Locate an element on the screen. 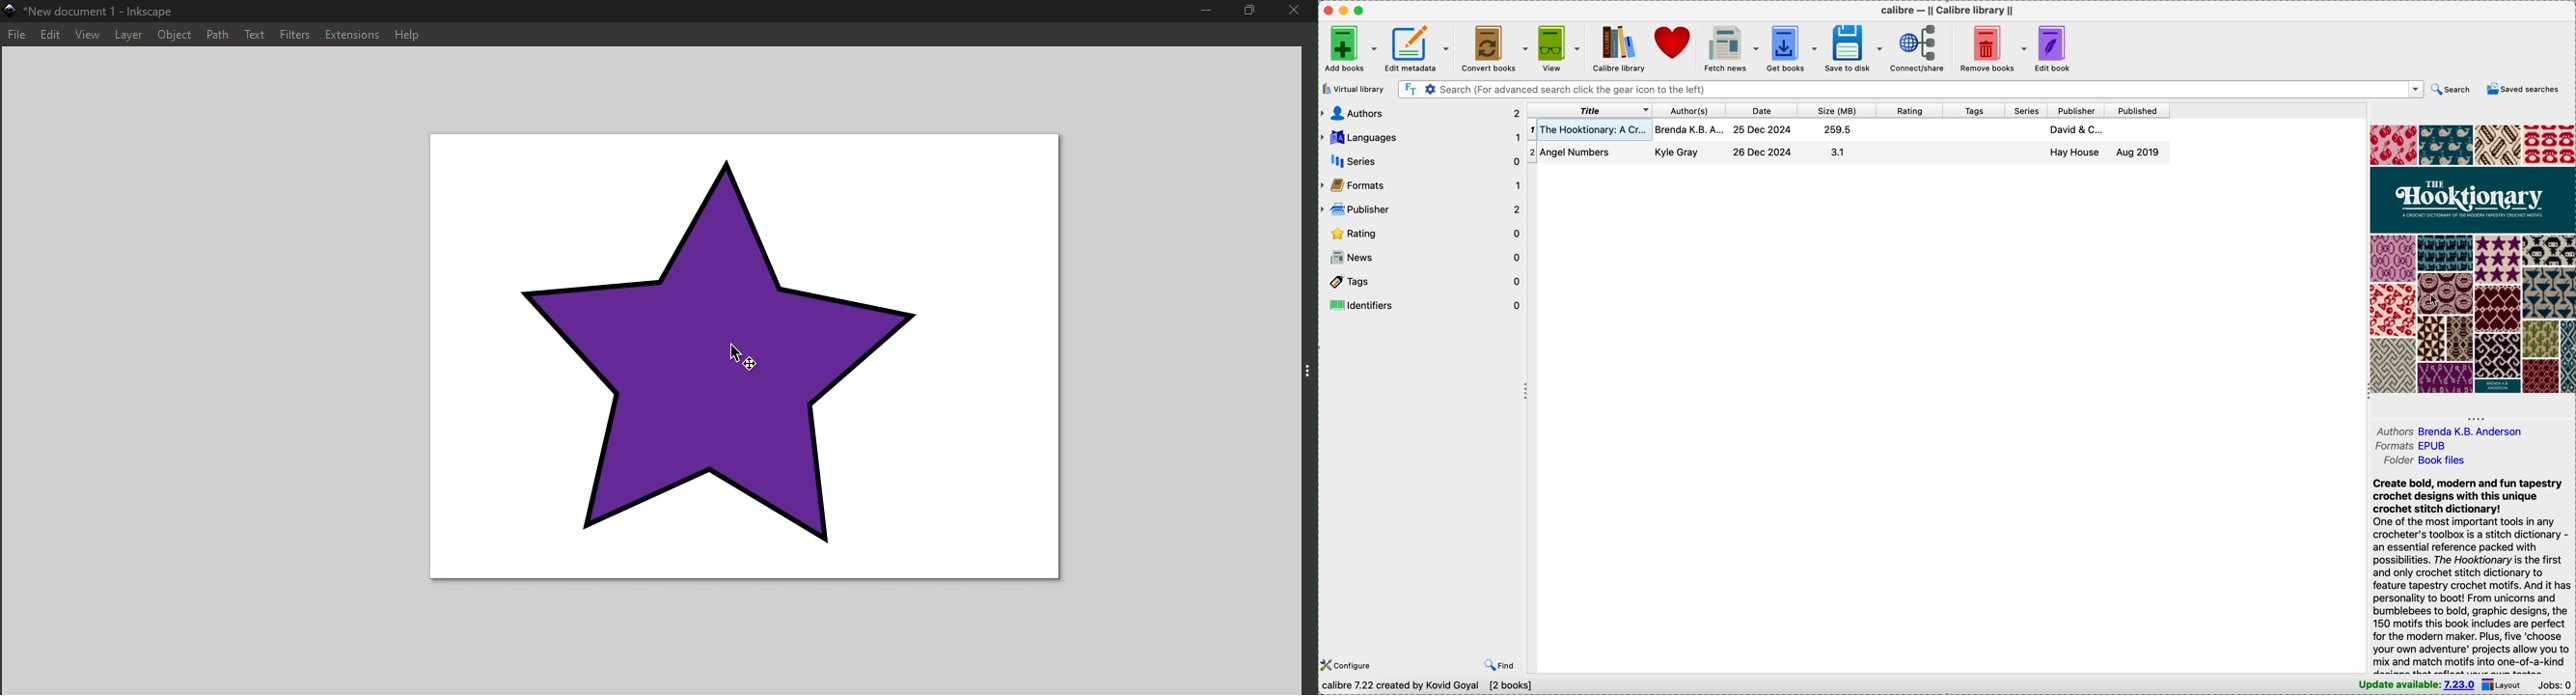 The height and width of the screenshot is (700, 2576). search bar is located at coordinates (1909, 89).